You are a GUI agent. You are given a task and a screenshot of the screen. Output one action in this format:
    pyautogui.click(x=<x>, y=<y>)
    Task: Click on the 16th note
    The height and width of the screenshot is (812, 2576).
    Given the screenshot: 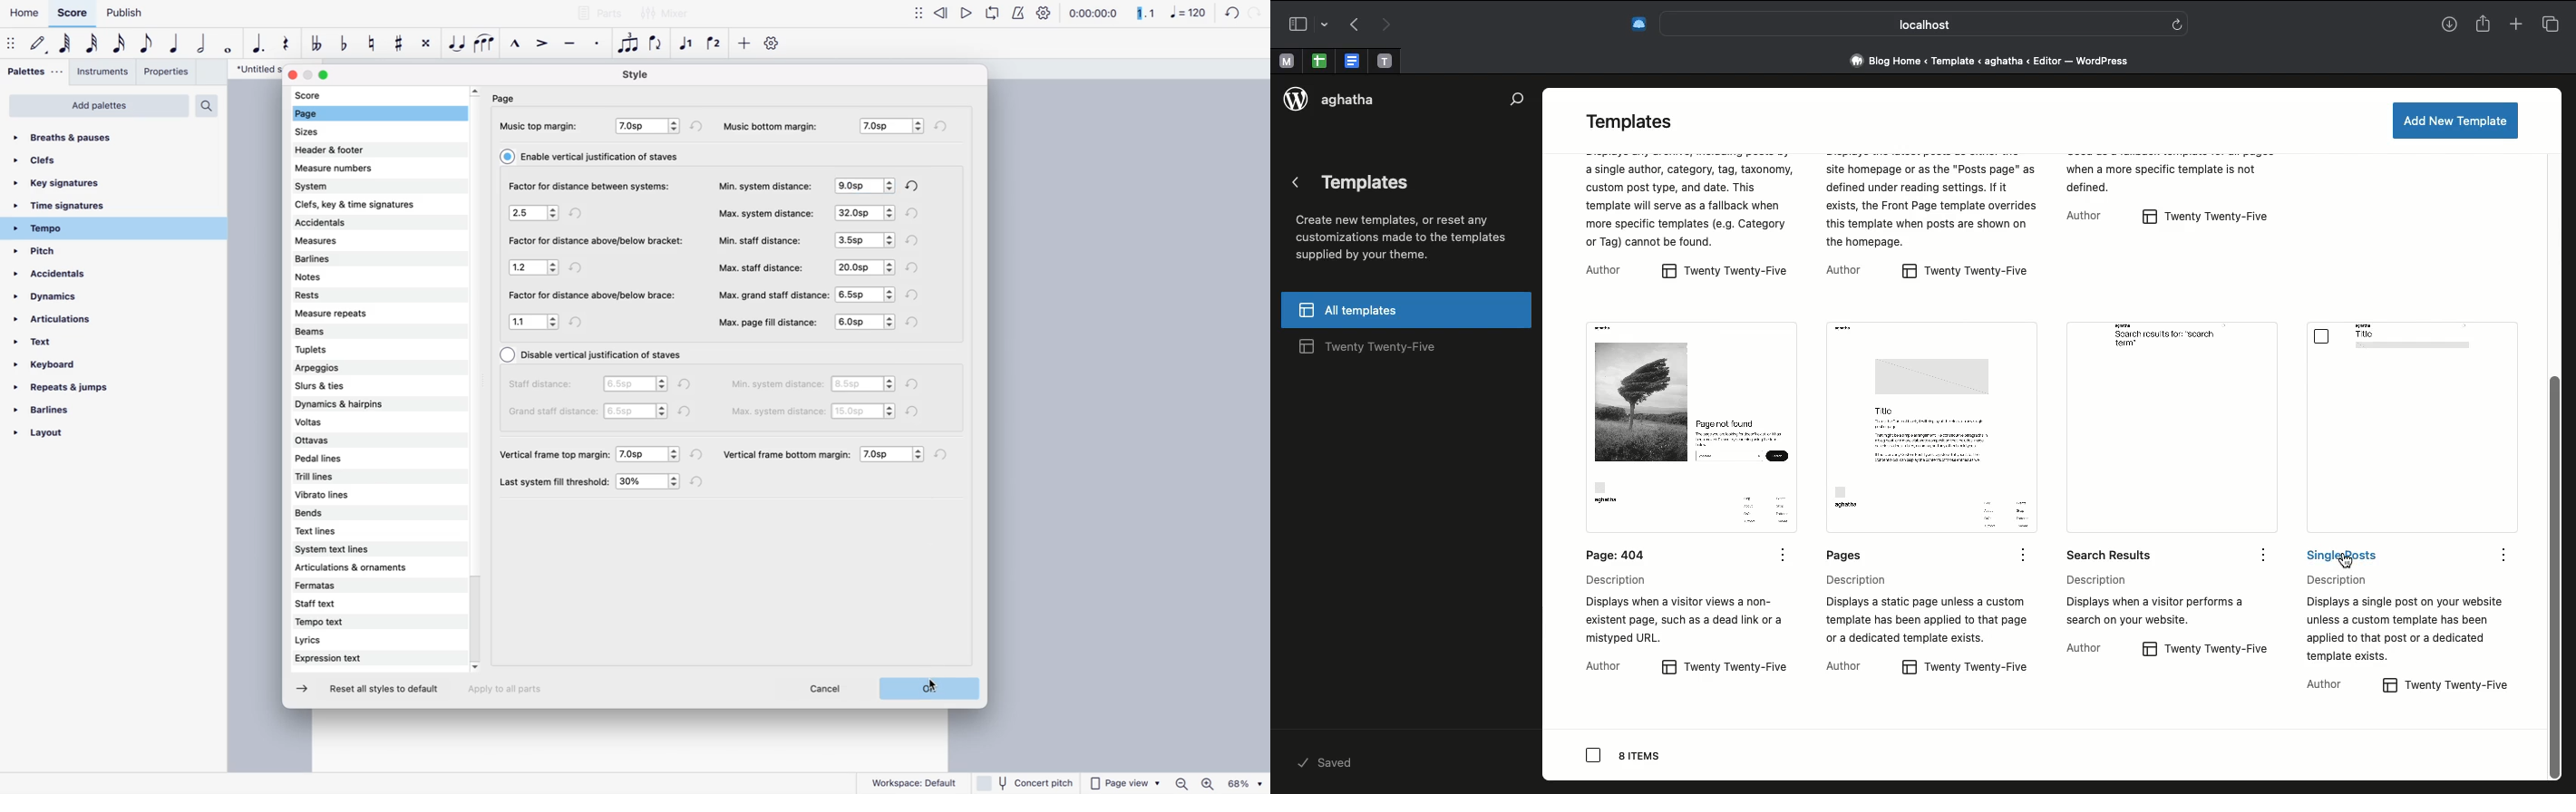 What is the action you would take?
    pyautogui.click(x=120, y=44)
    